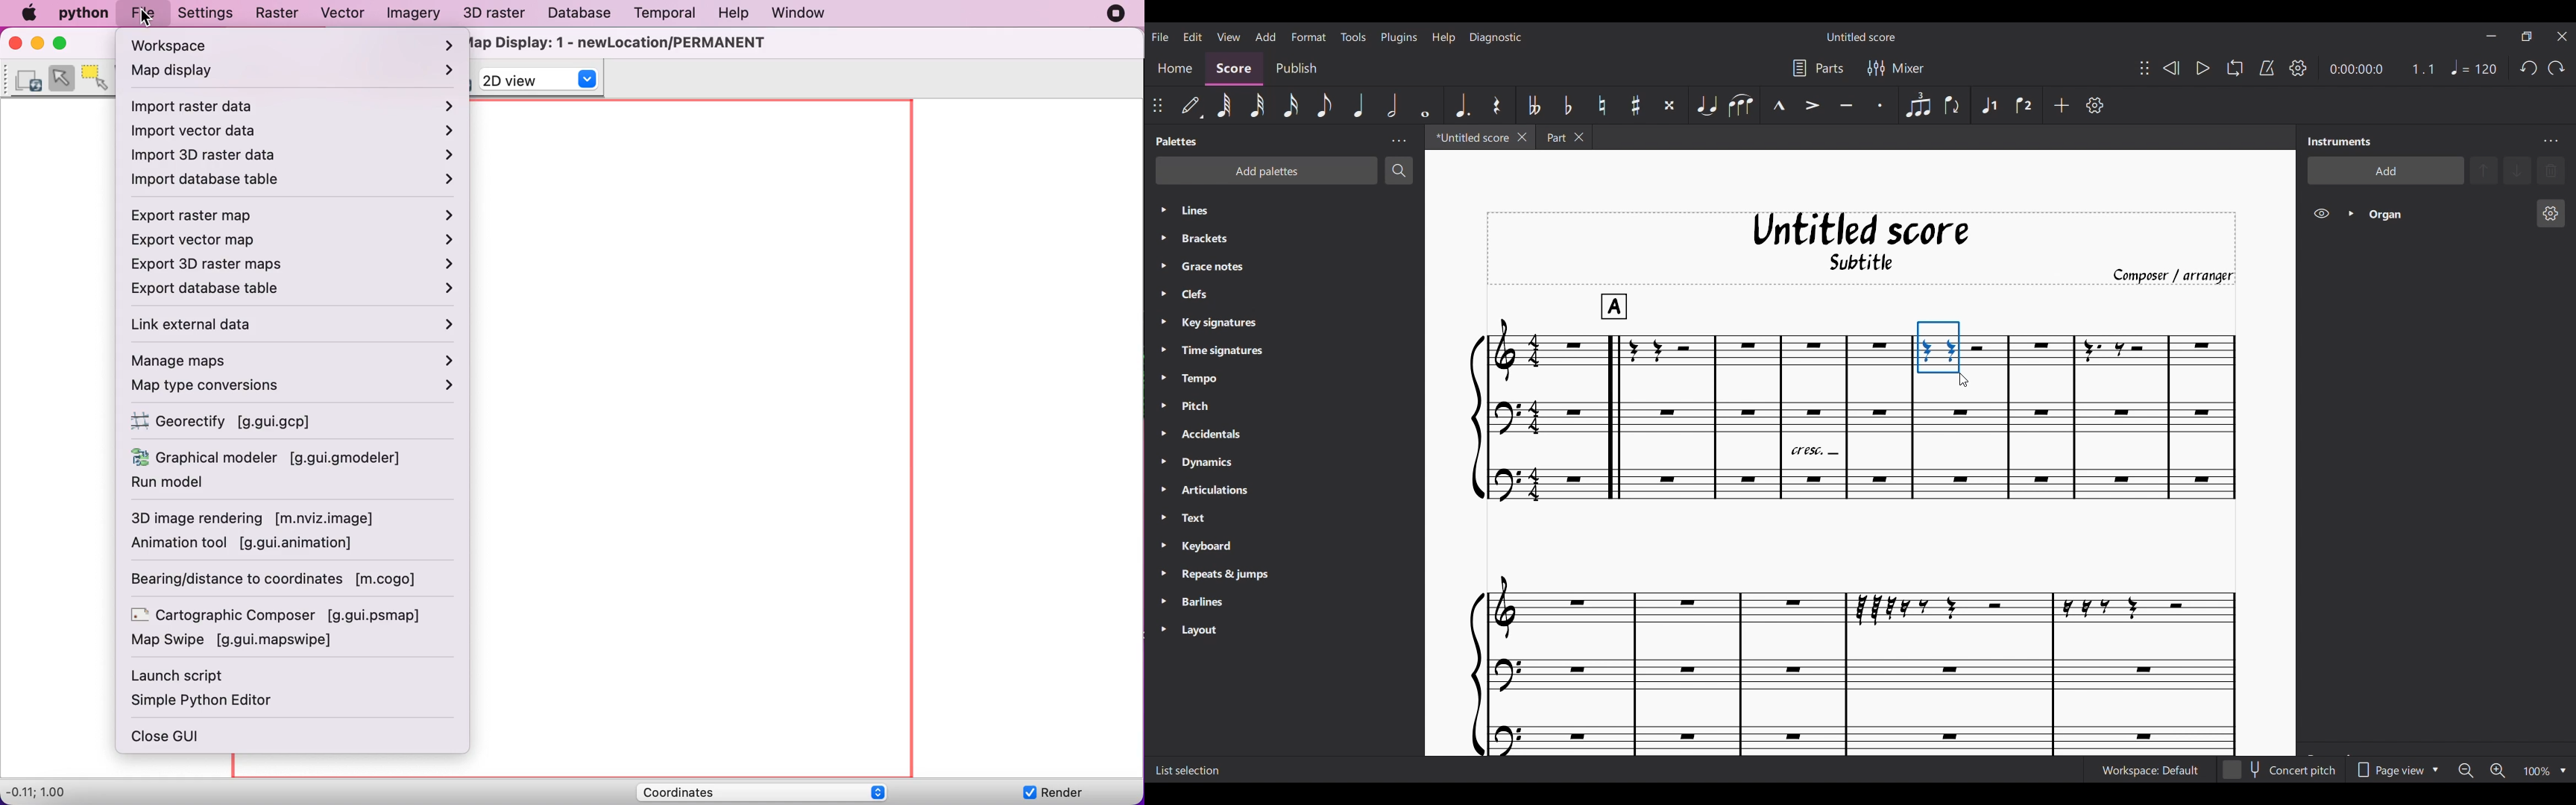 Image resolution: width=2576 pixels, height=812 pixels. Describe the element at coordinates (2527, 37) in the screenshot. I see `Show interface in smaller tab` at that location.